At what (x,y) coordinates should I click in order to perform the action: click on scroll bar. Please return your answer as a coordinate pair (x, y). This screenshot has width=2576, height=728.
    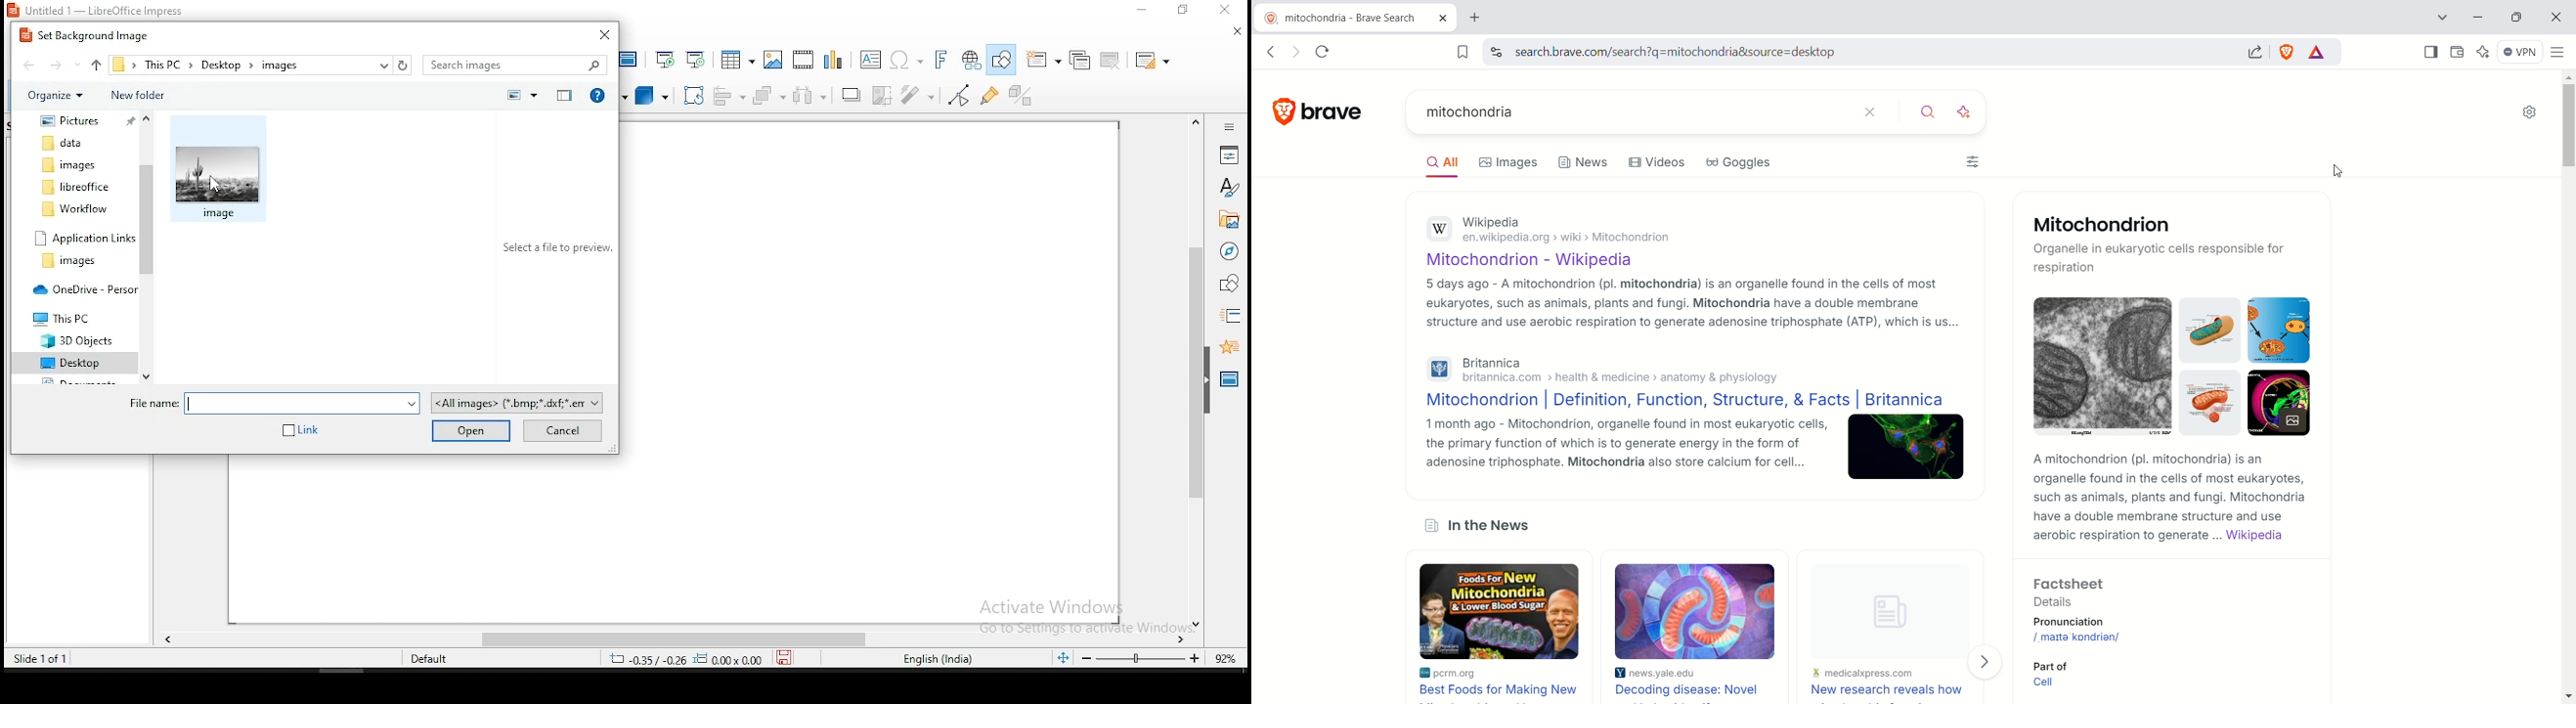
    Looking at the image, I should click on (1196, 370).